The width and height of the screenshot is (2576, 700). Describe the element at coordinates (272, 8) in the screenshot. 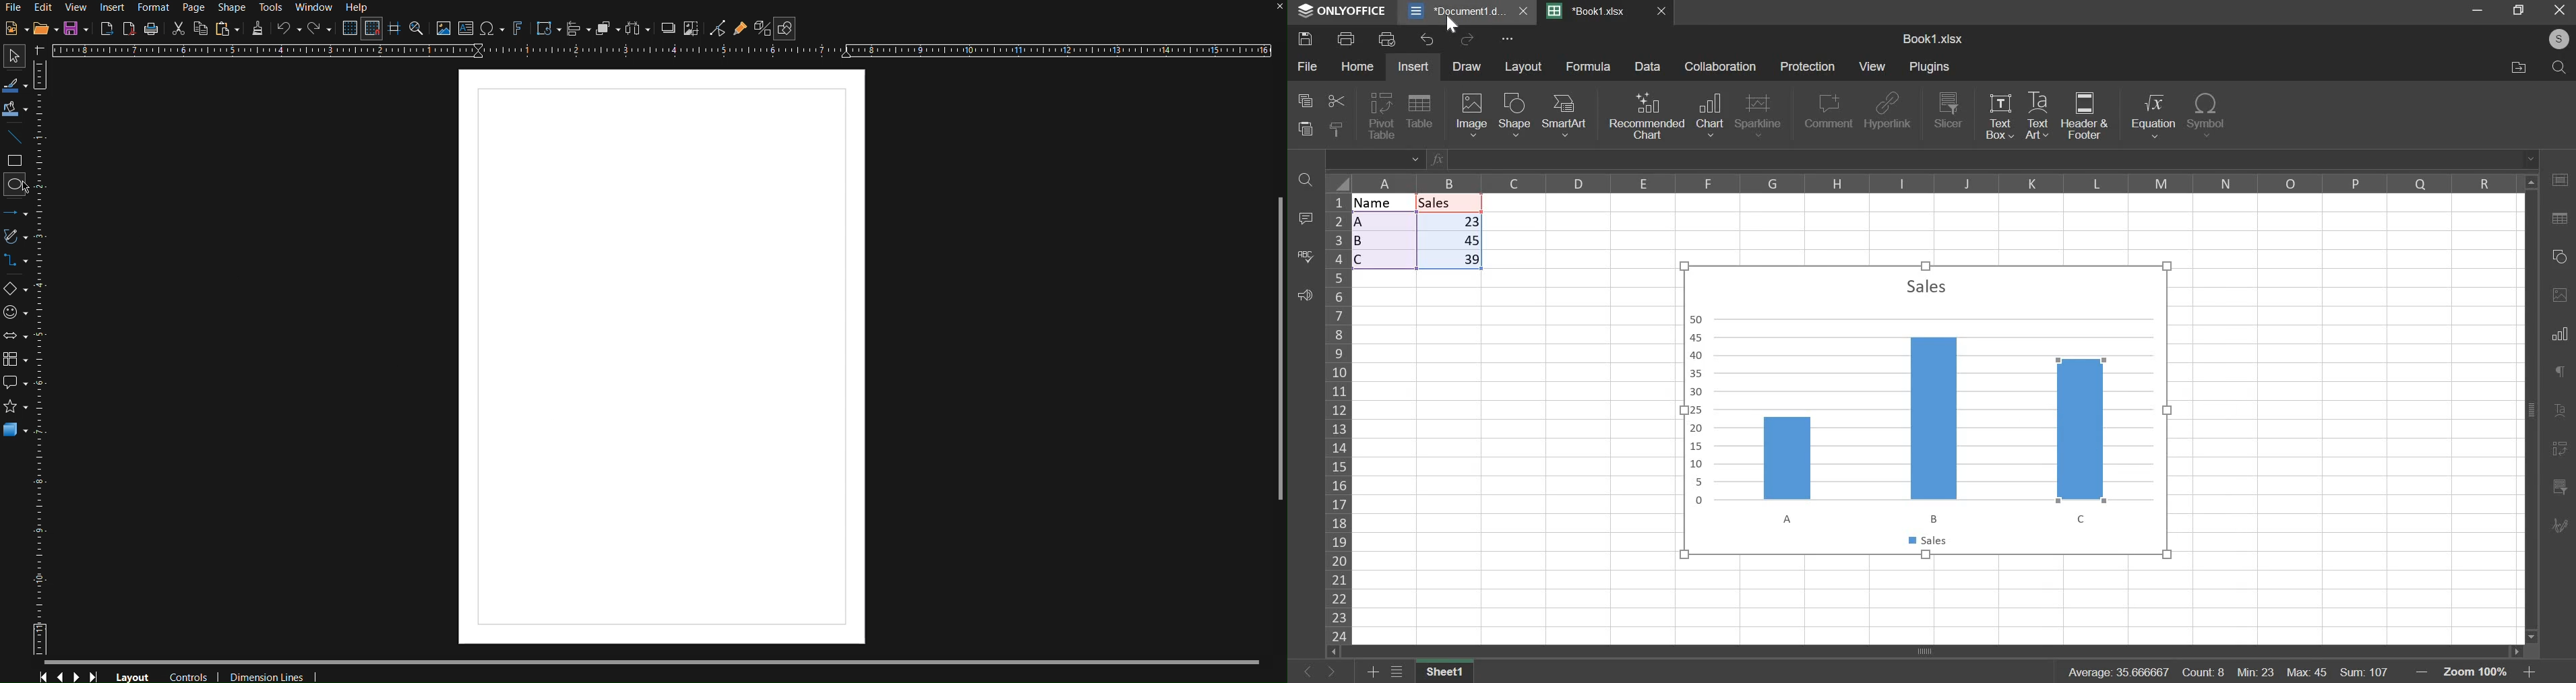

I see `Tools` at that location.